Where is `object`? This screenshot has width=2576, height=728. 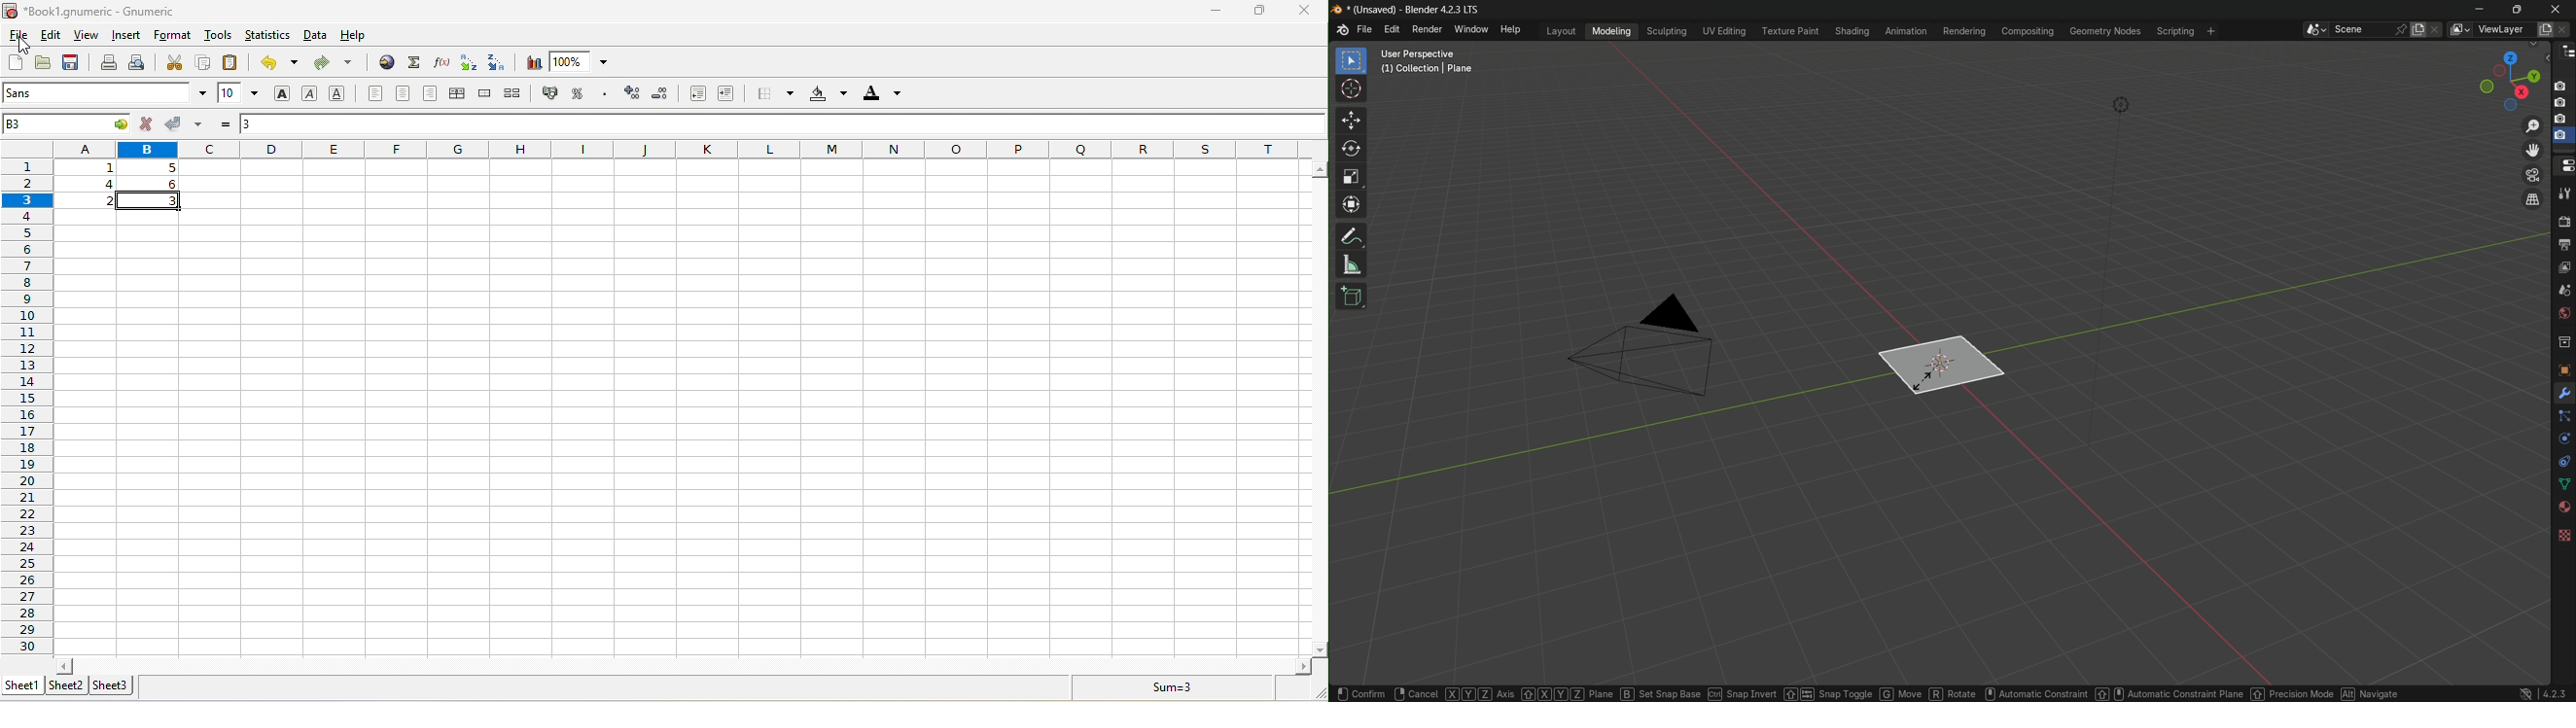
object is located at coordinates (2564, 370).